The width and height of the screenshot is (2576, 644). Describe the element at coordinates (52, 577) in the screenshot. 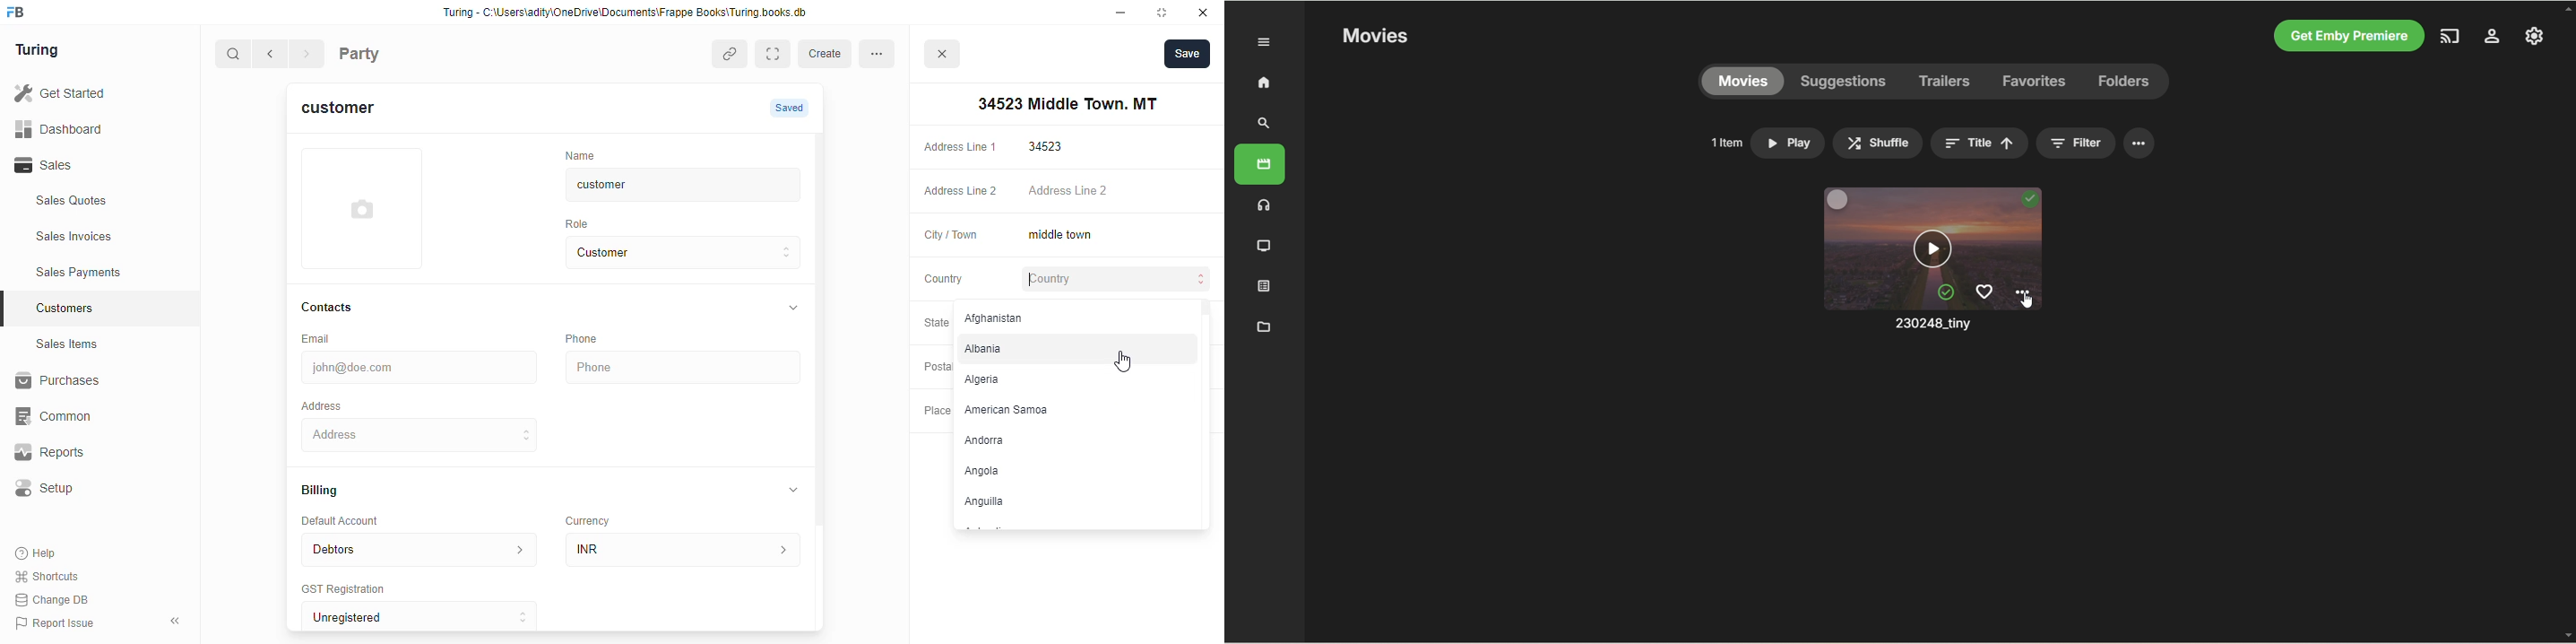

I see `Shortcuts` at that location.